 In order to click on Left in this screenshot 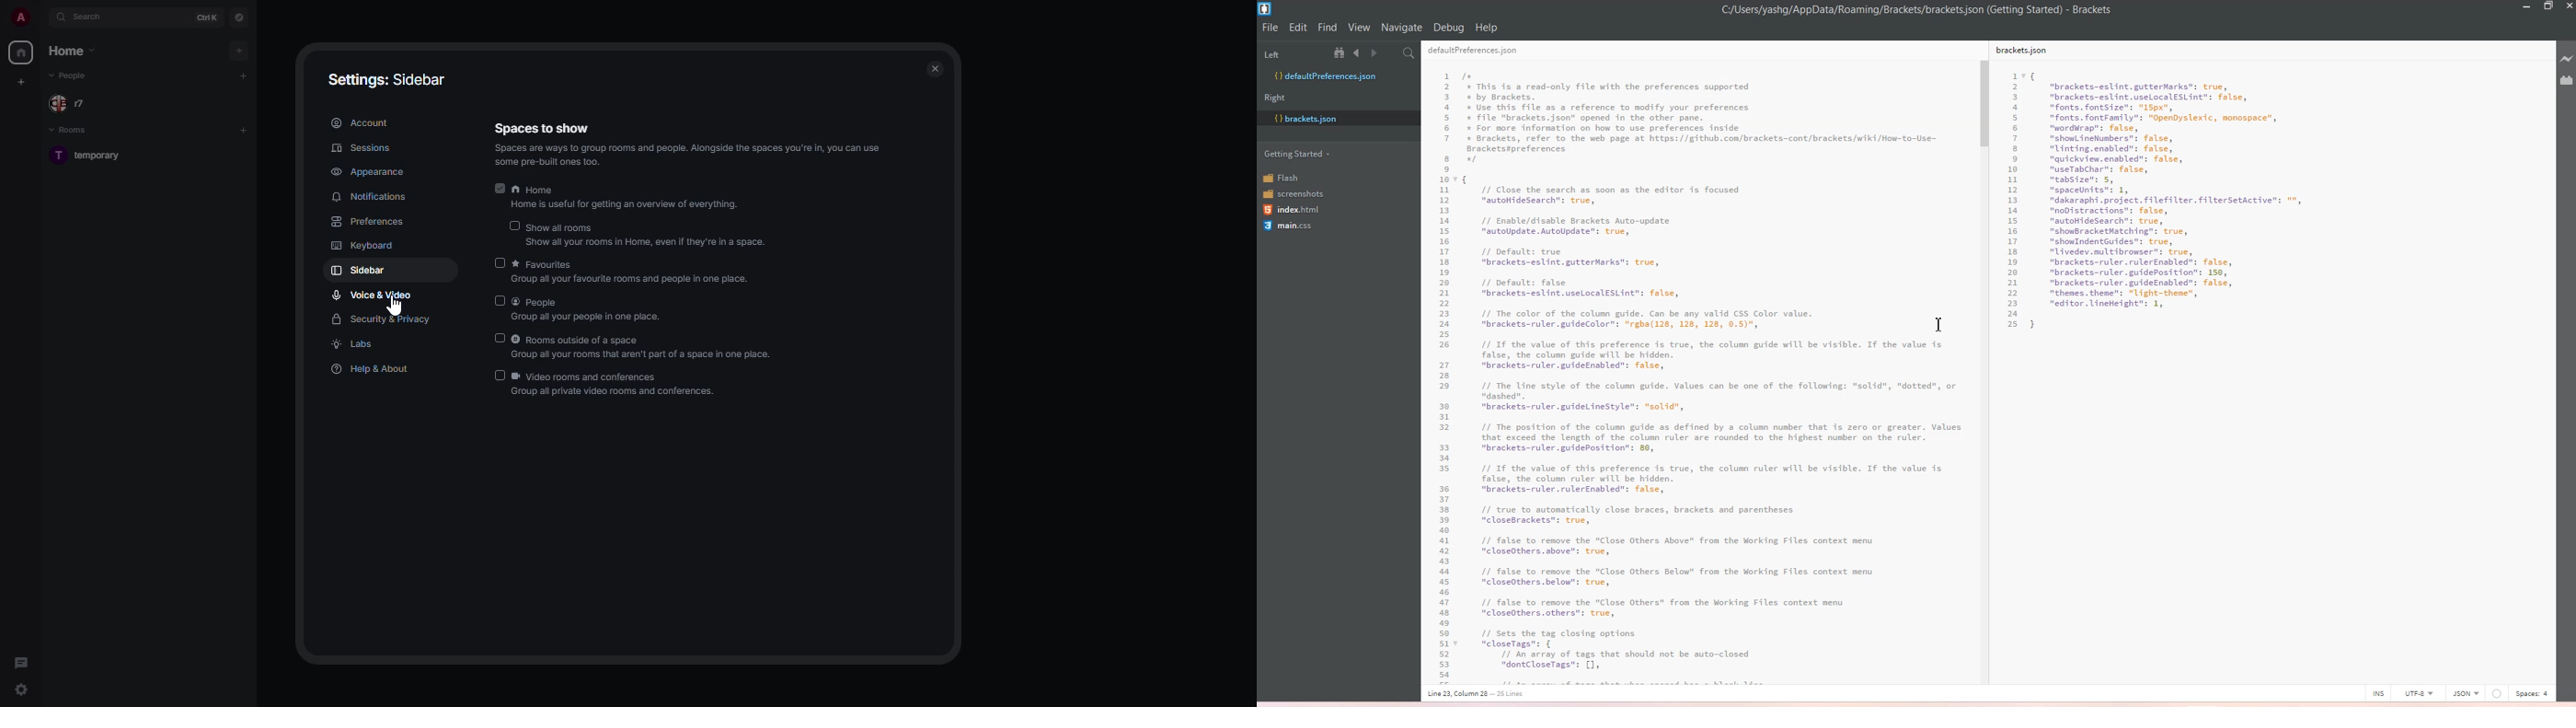, I will do `click(1290, 52)`.